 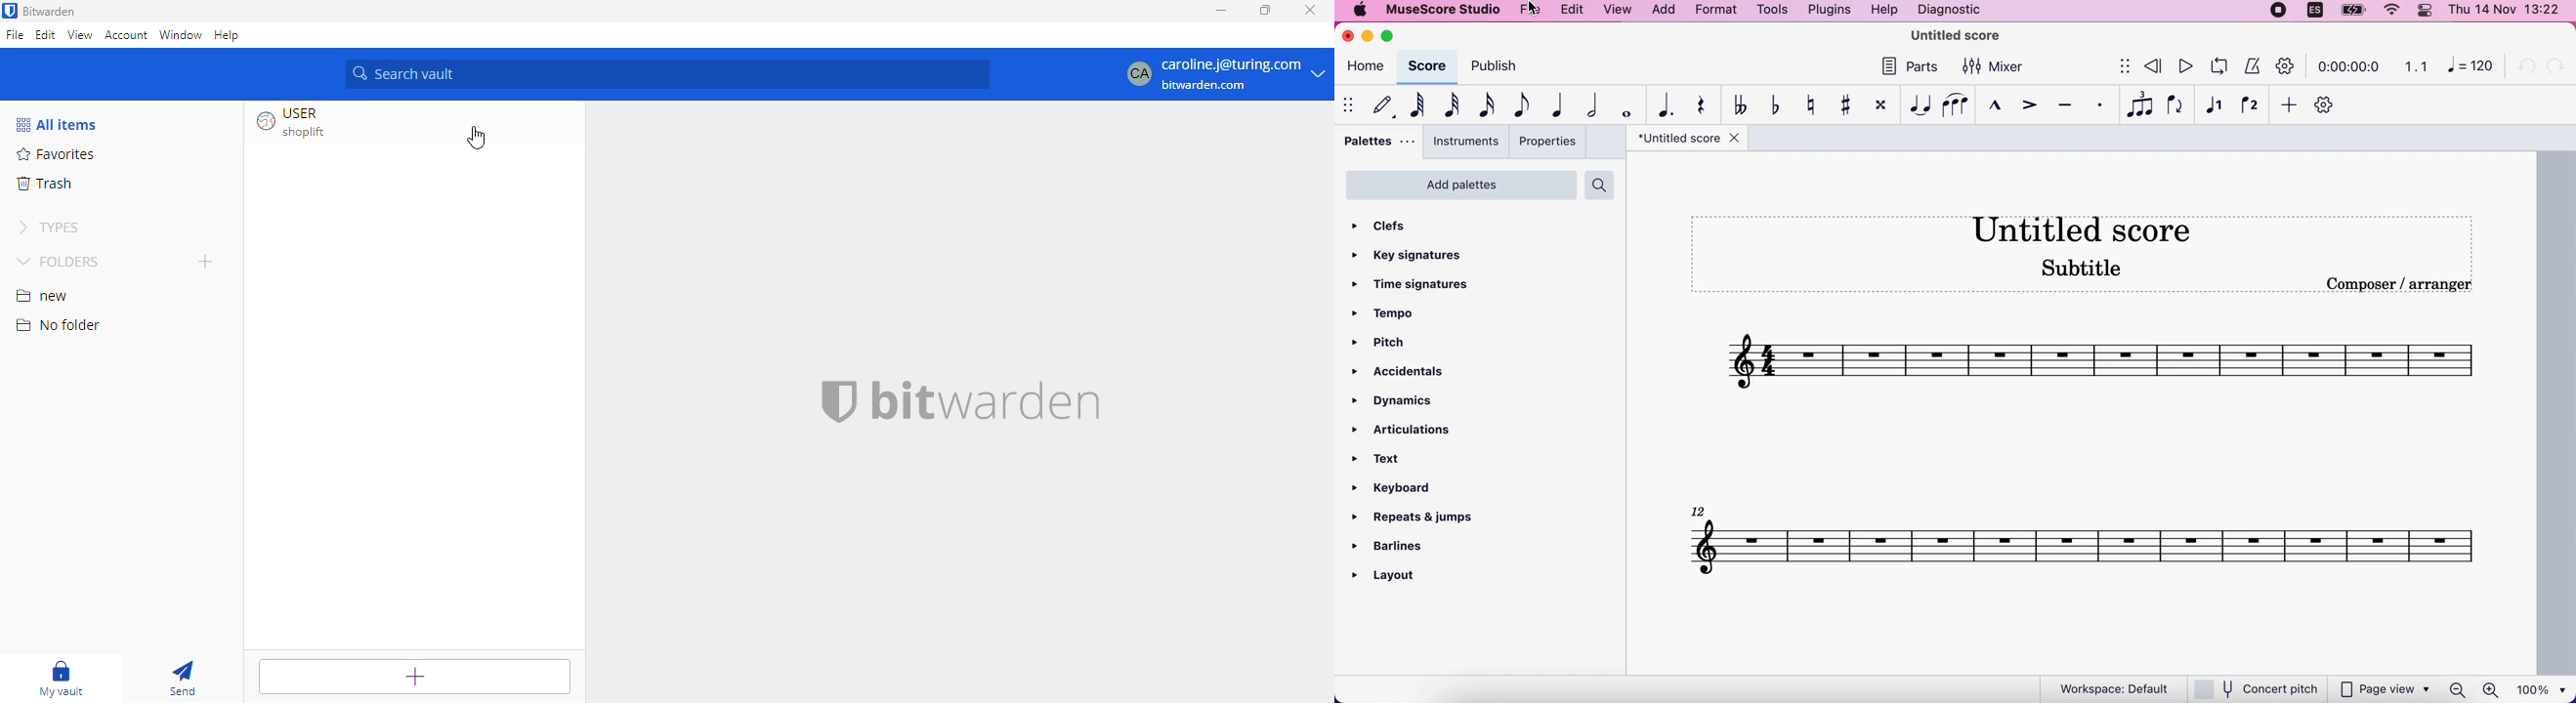 I want to click on send, so click(x=184, y=678).